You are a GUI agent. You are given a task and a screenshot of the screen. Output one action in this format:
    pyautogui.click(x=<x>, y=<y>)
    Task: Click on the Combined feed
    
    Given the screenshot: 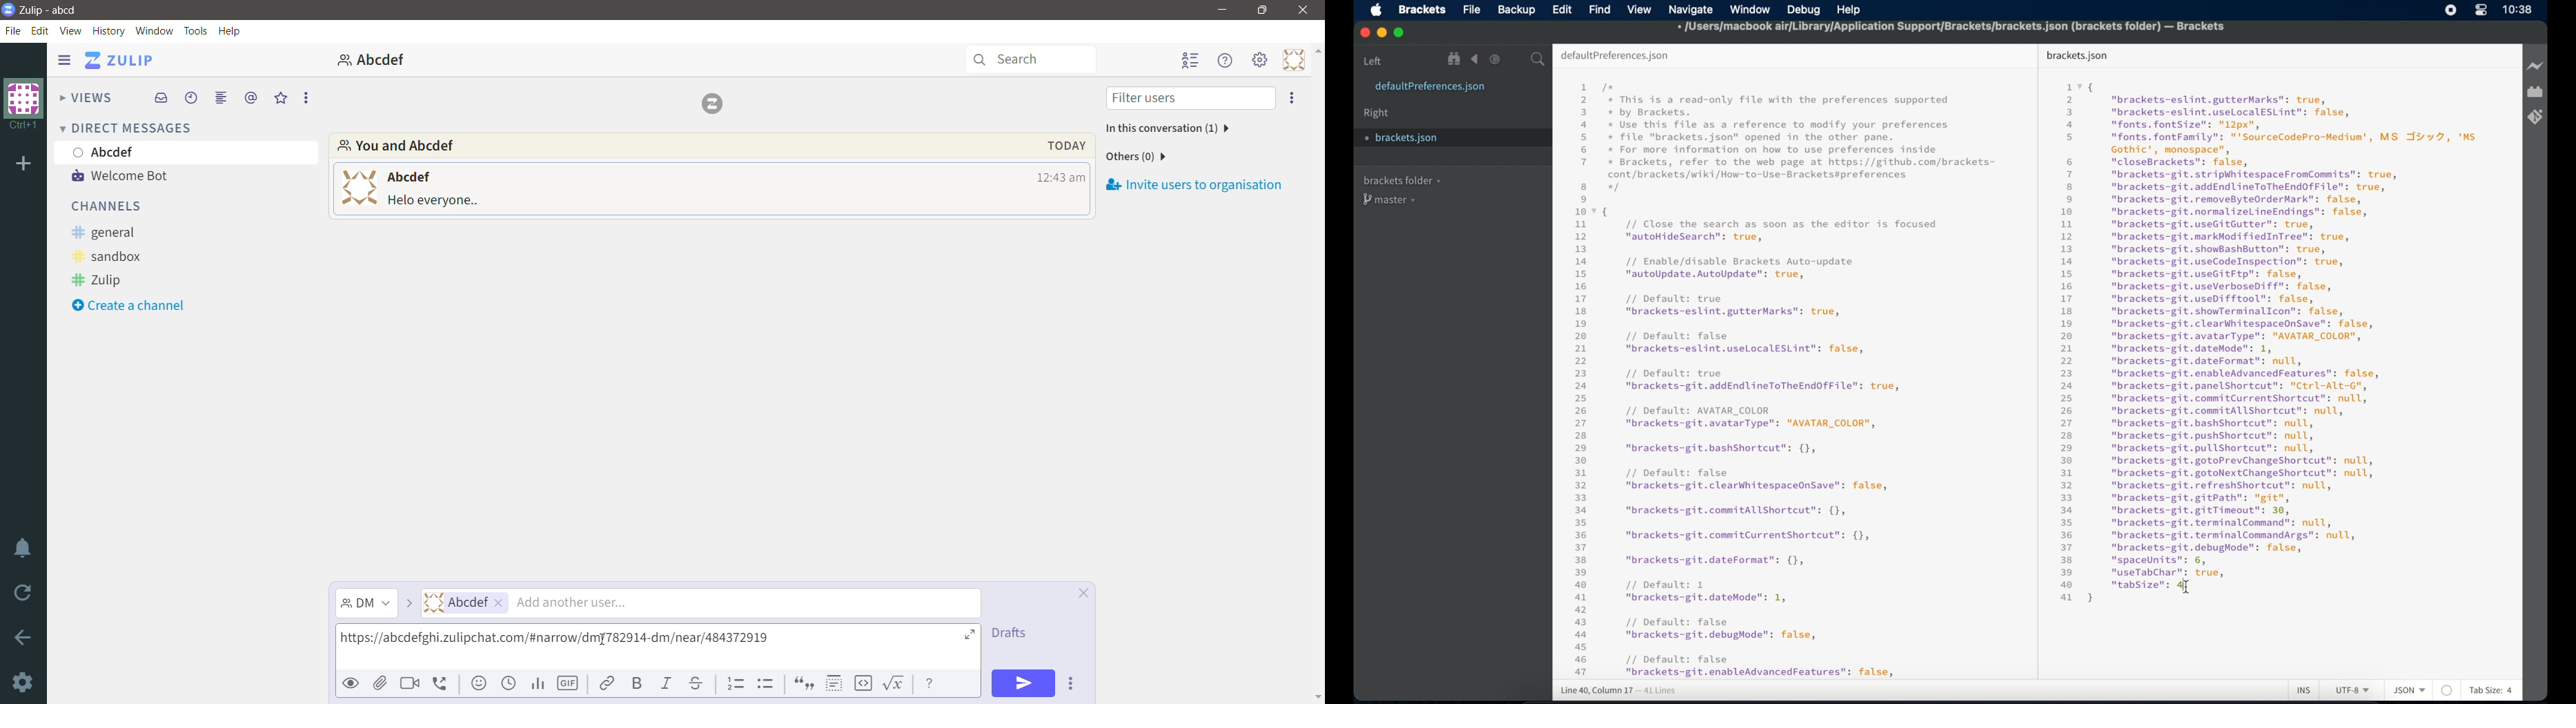 What is the action you would take?
    pyautogui.click(x=221, y=98)
    